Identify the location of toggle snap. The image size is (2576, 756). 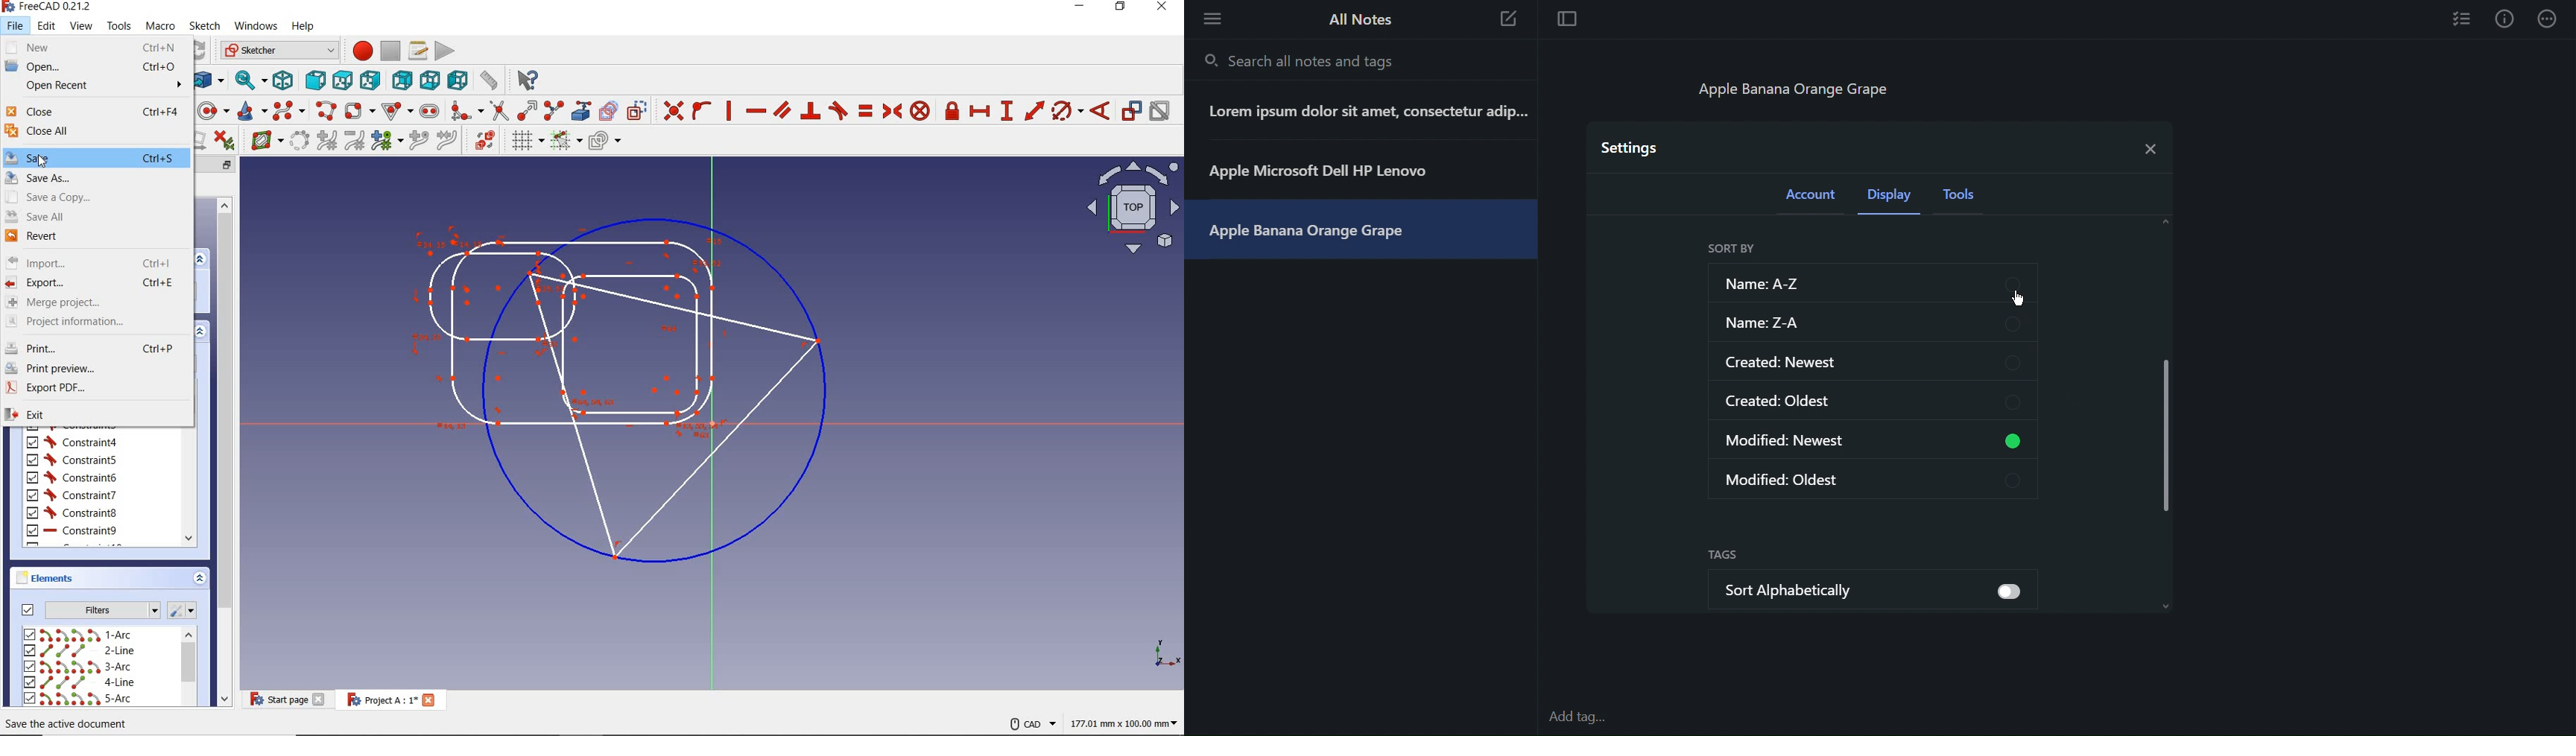
(564, 142).